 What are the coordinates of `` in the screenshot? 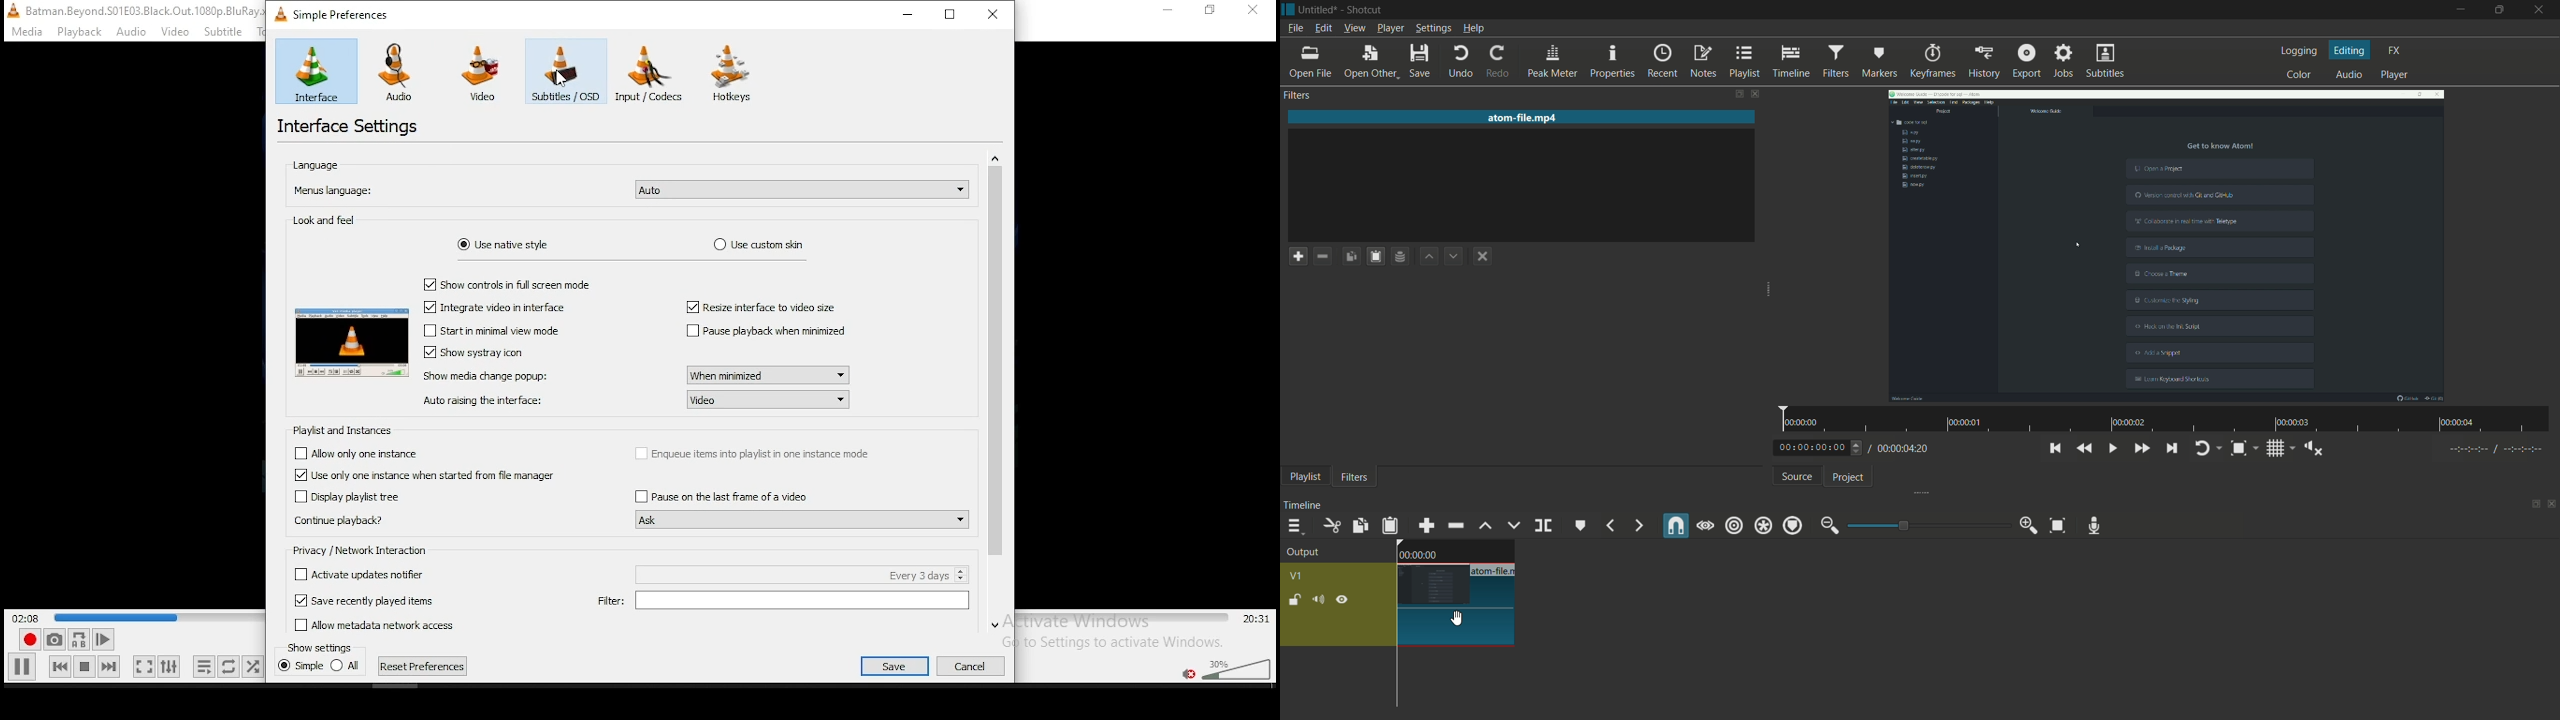 It's located at (977, 664).